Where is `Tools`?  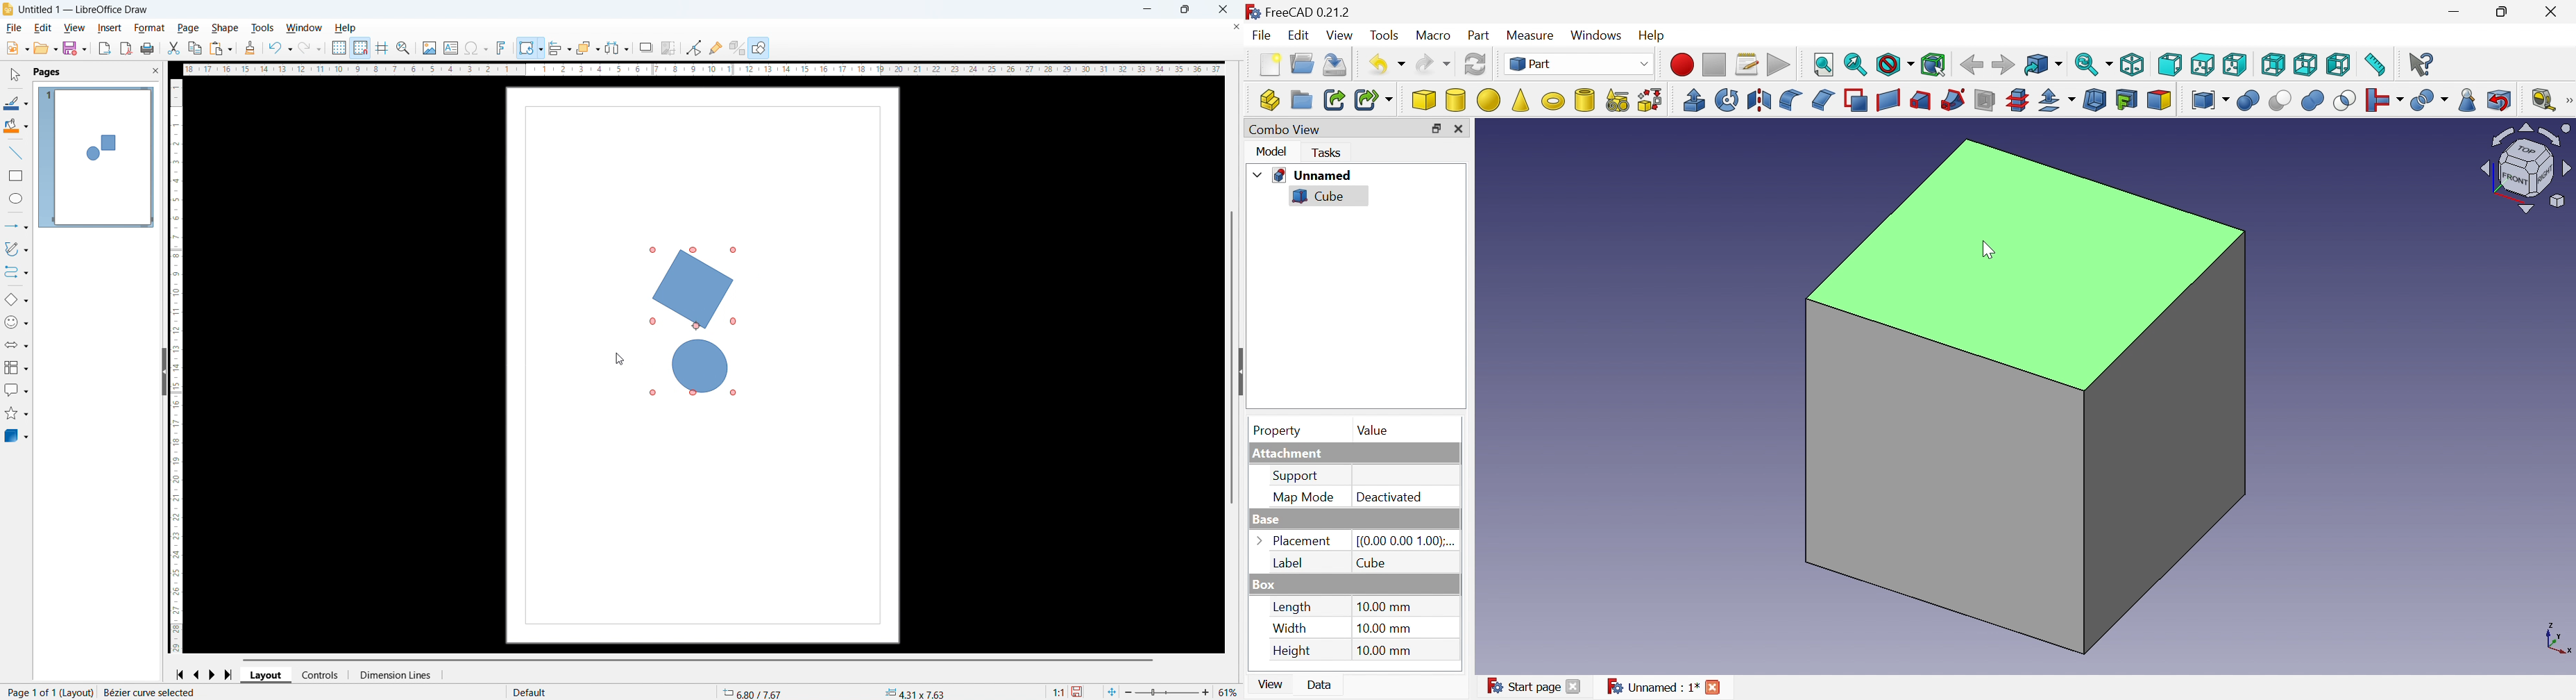
Tools is located at coordinates (1385, 35).